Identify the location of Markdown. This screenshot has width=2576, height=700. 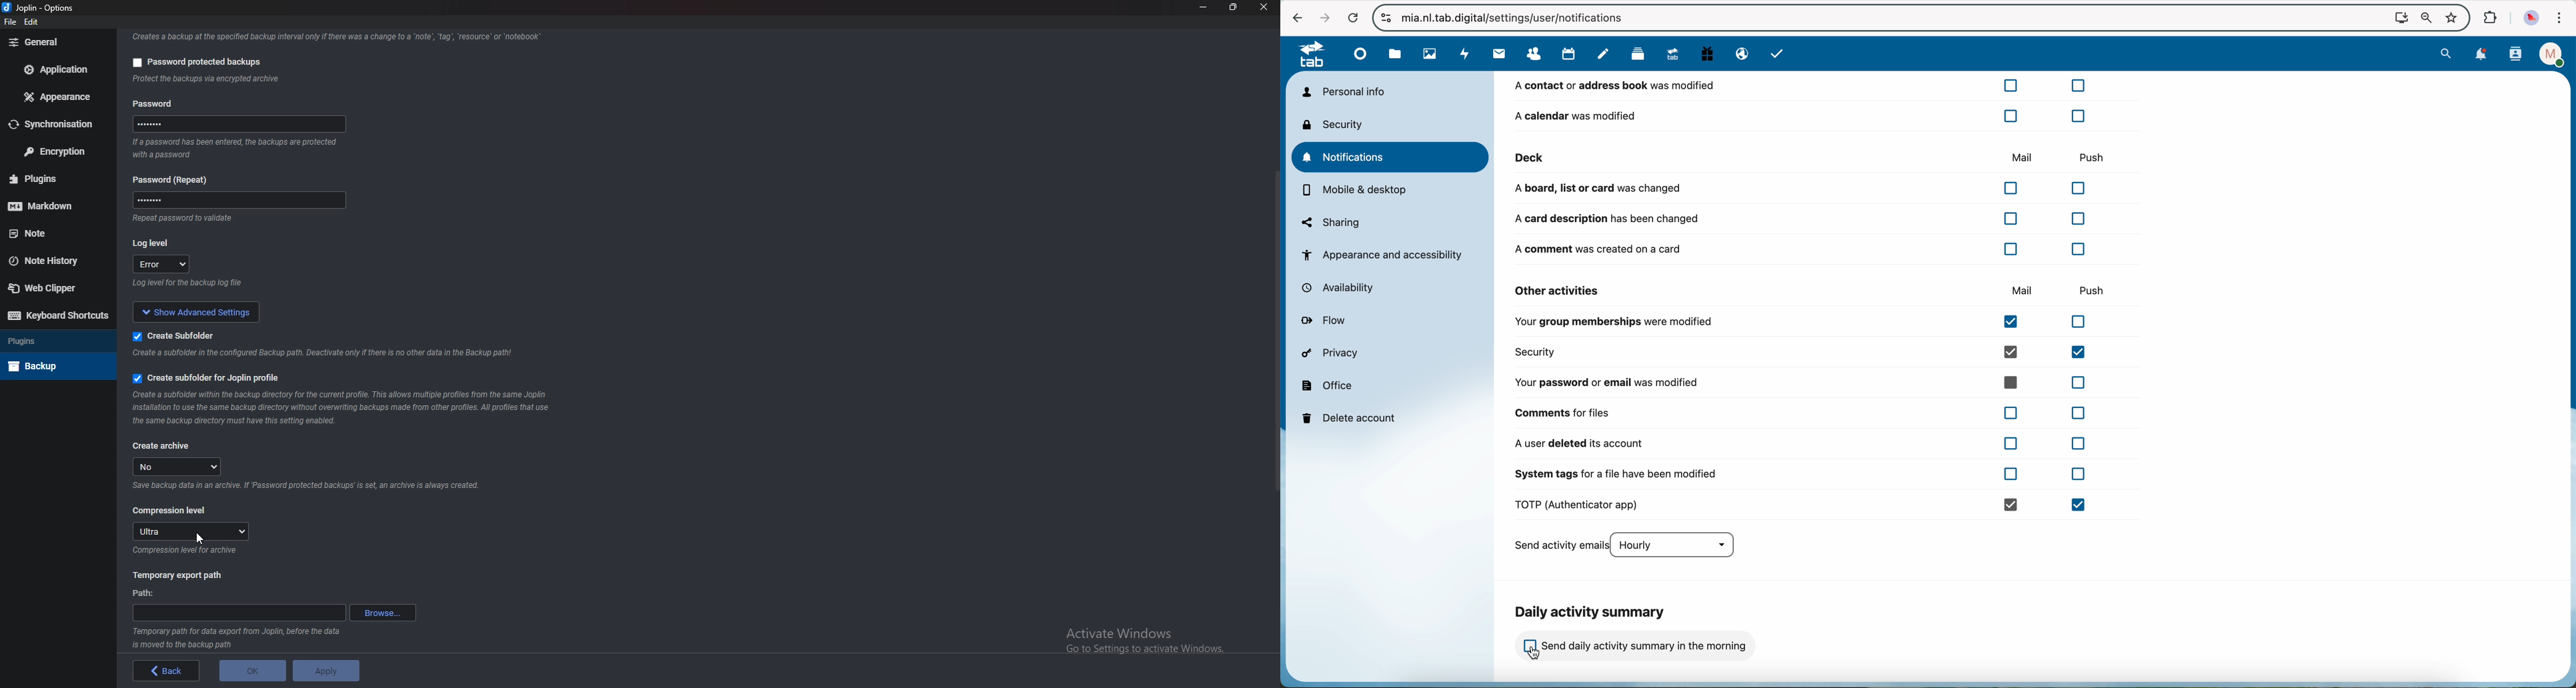
(57, 204).